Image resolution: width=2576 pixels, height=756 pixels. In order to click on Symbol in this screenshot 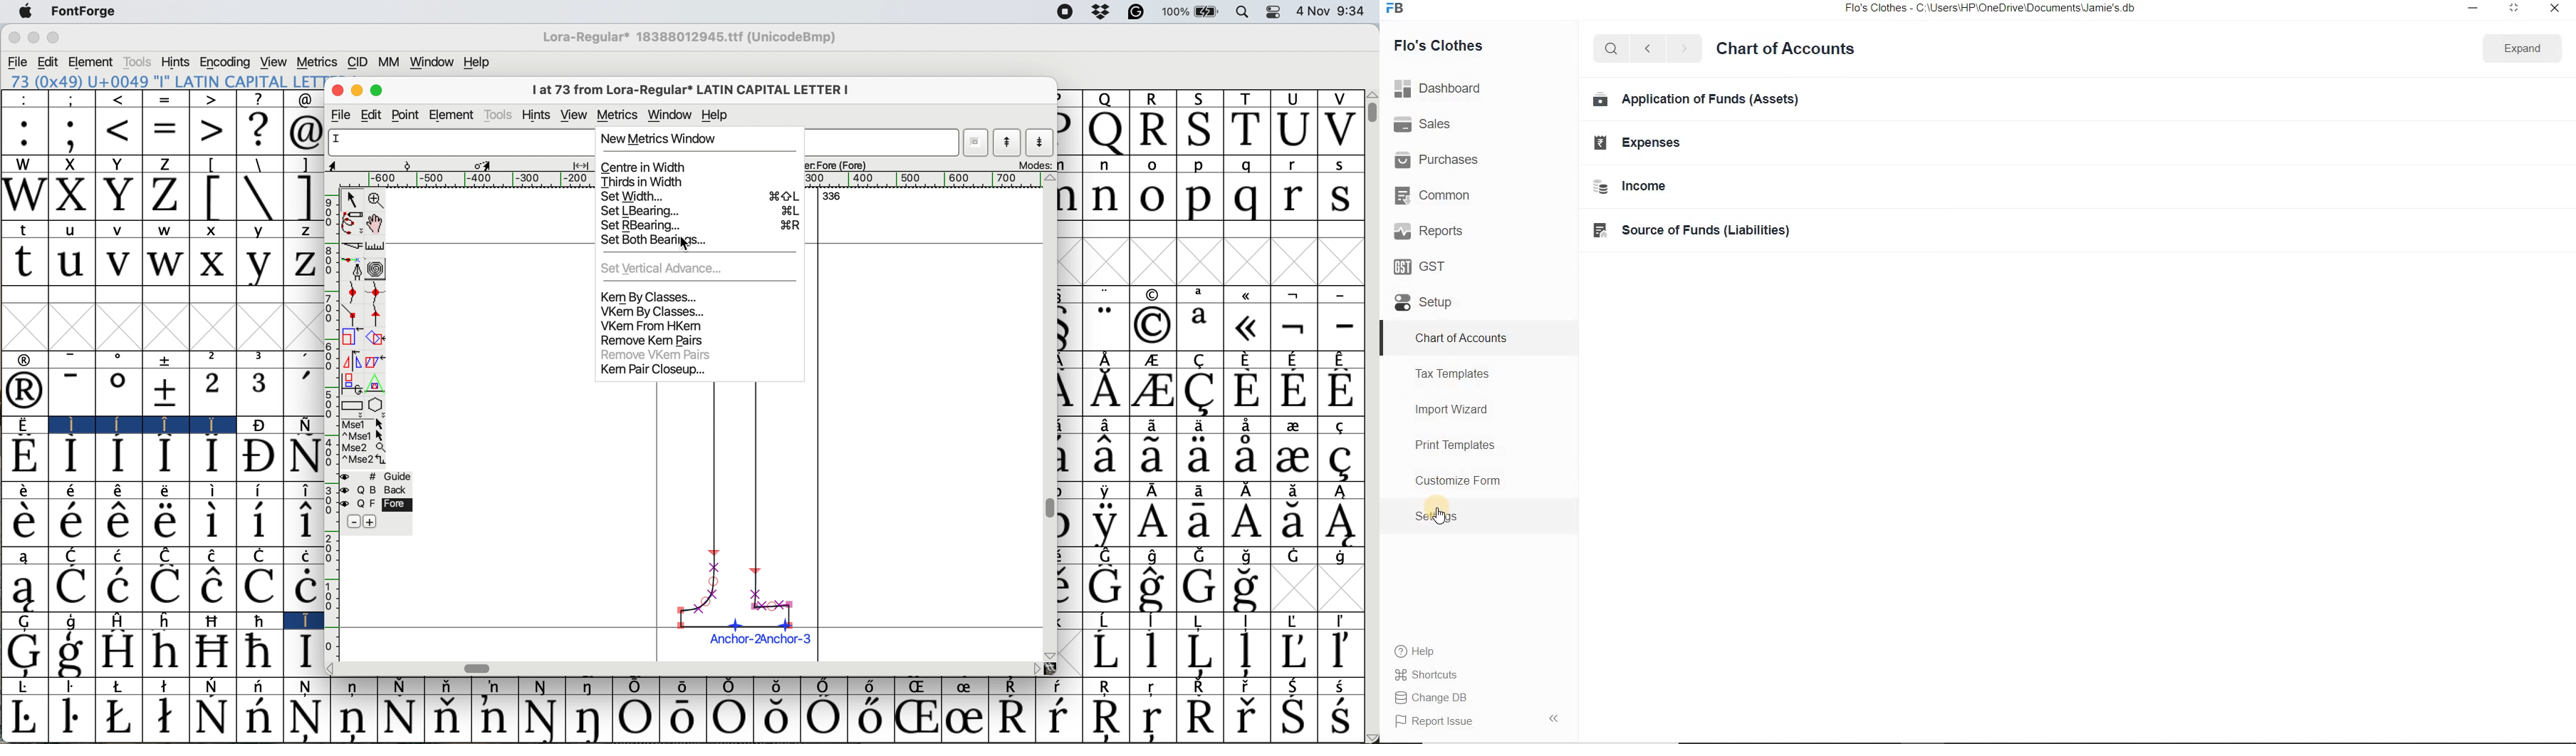, I will do `click(307, 720)`.